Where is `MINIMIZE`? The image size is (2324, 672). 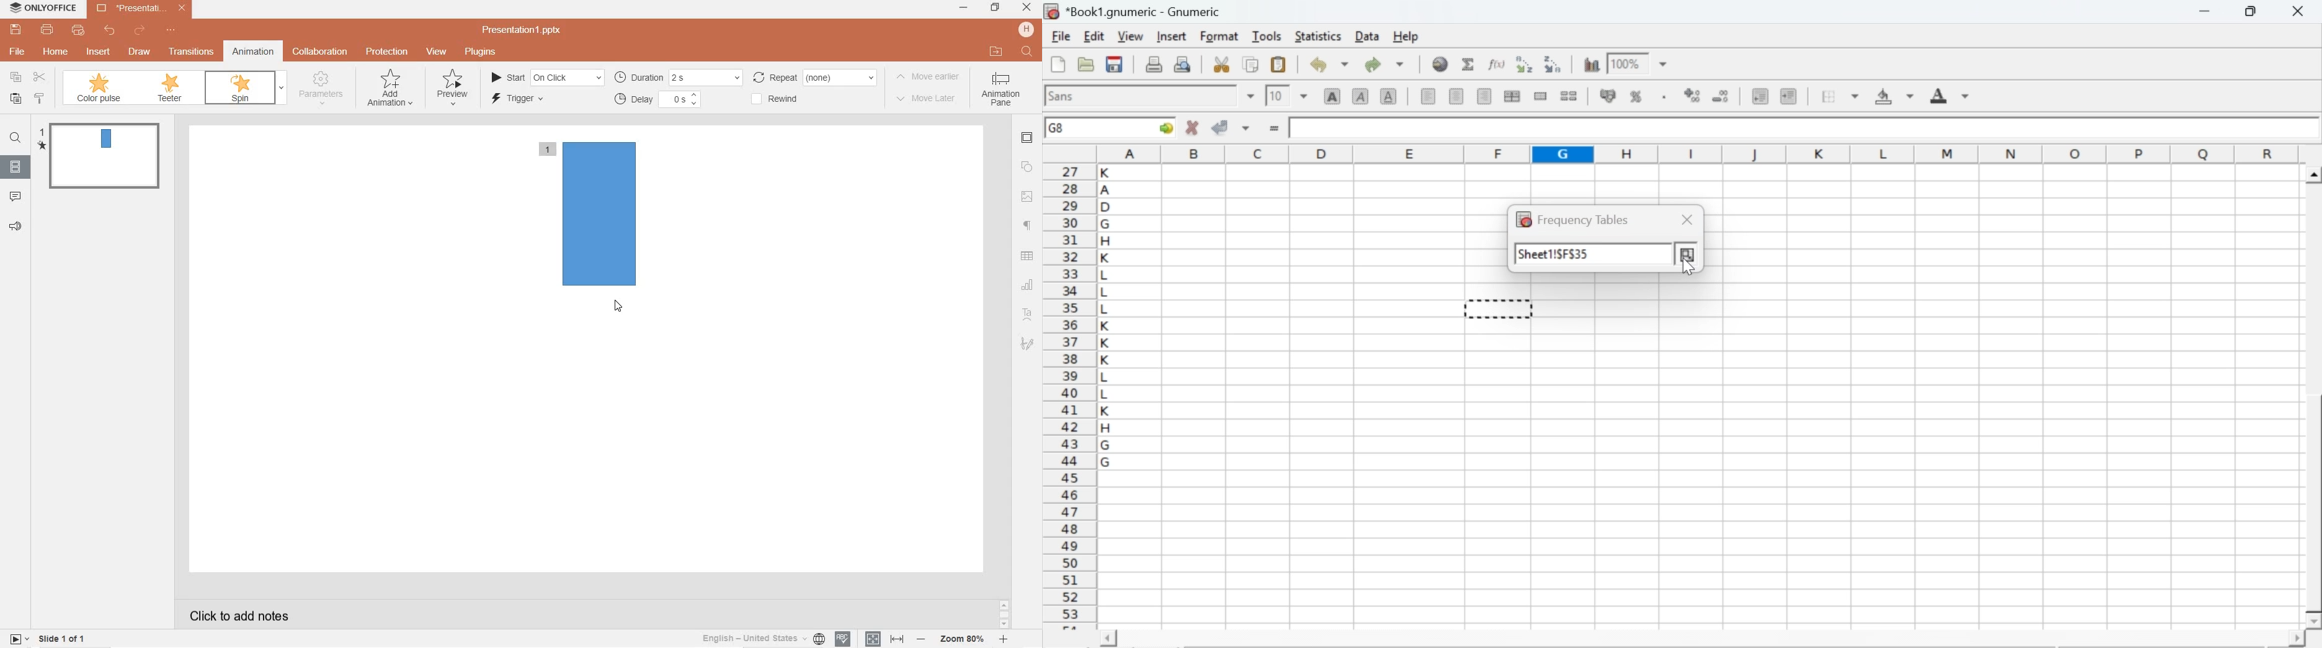 MINIMIZE is located at coordinates (965, 9).